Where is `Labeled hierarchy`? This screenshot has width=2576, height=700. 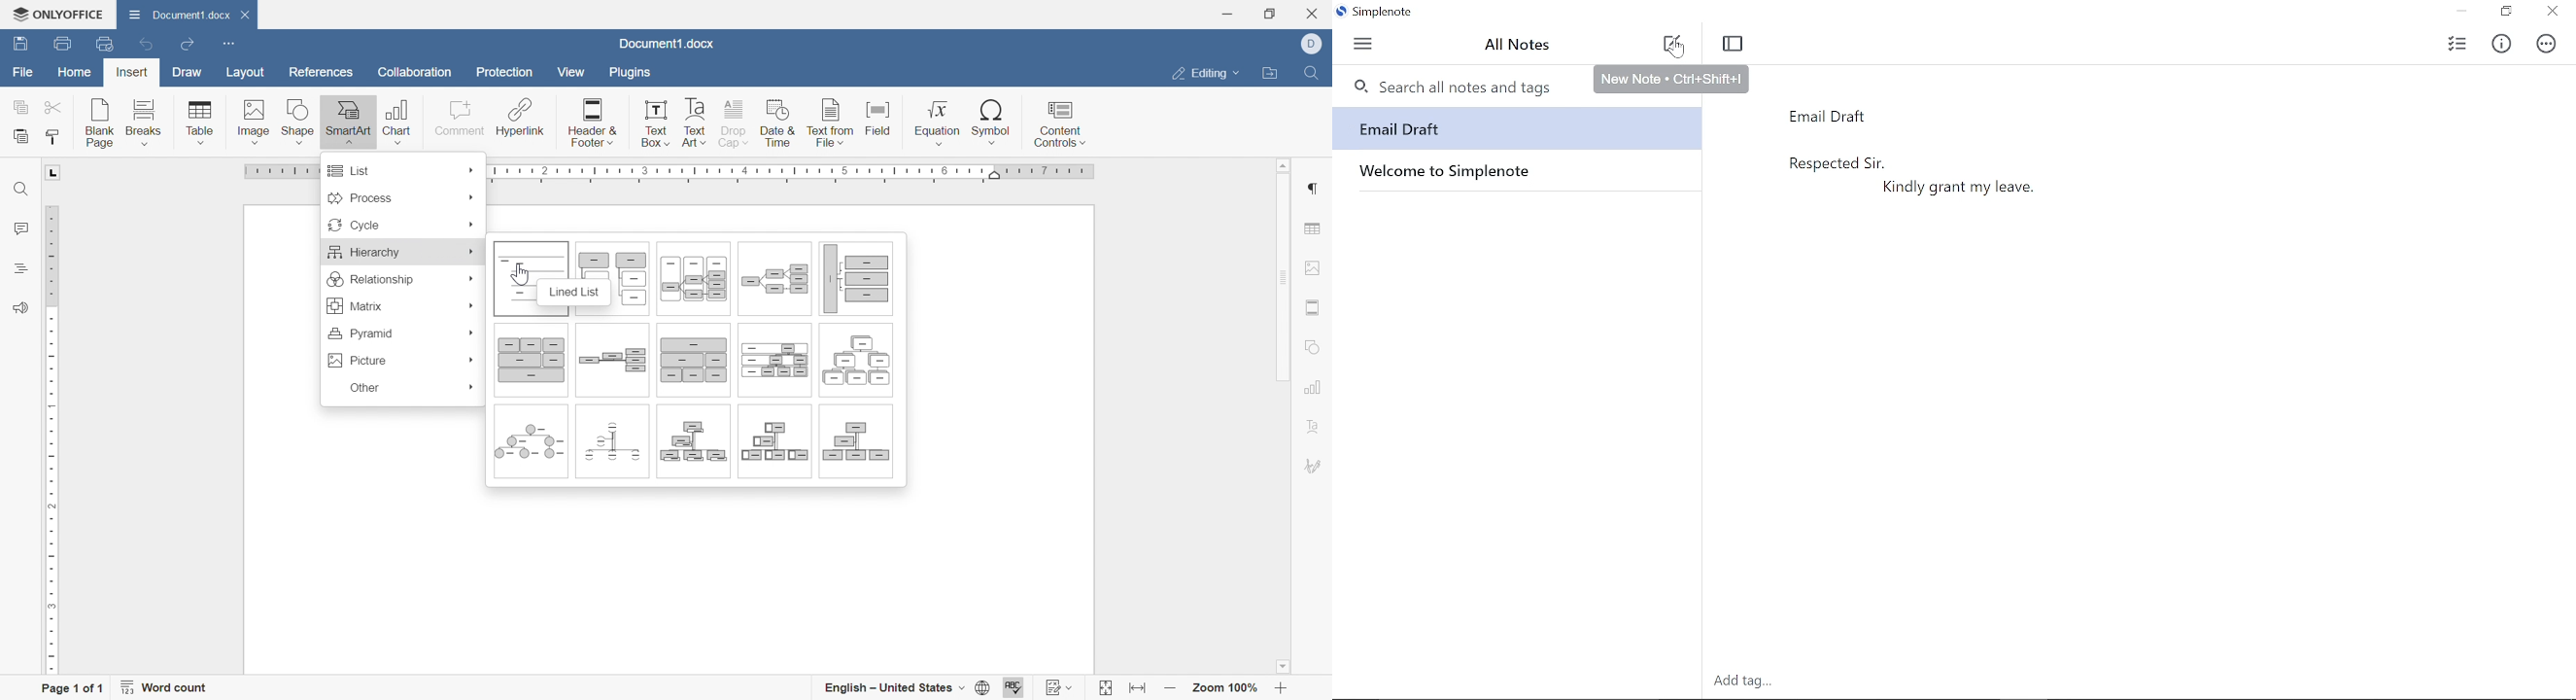 Labeled hierarchy is located at coordinates (774, 361).